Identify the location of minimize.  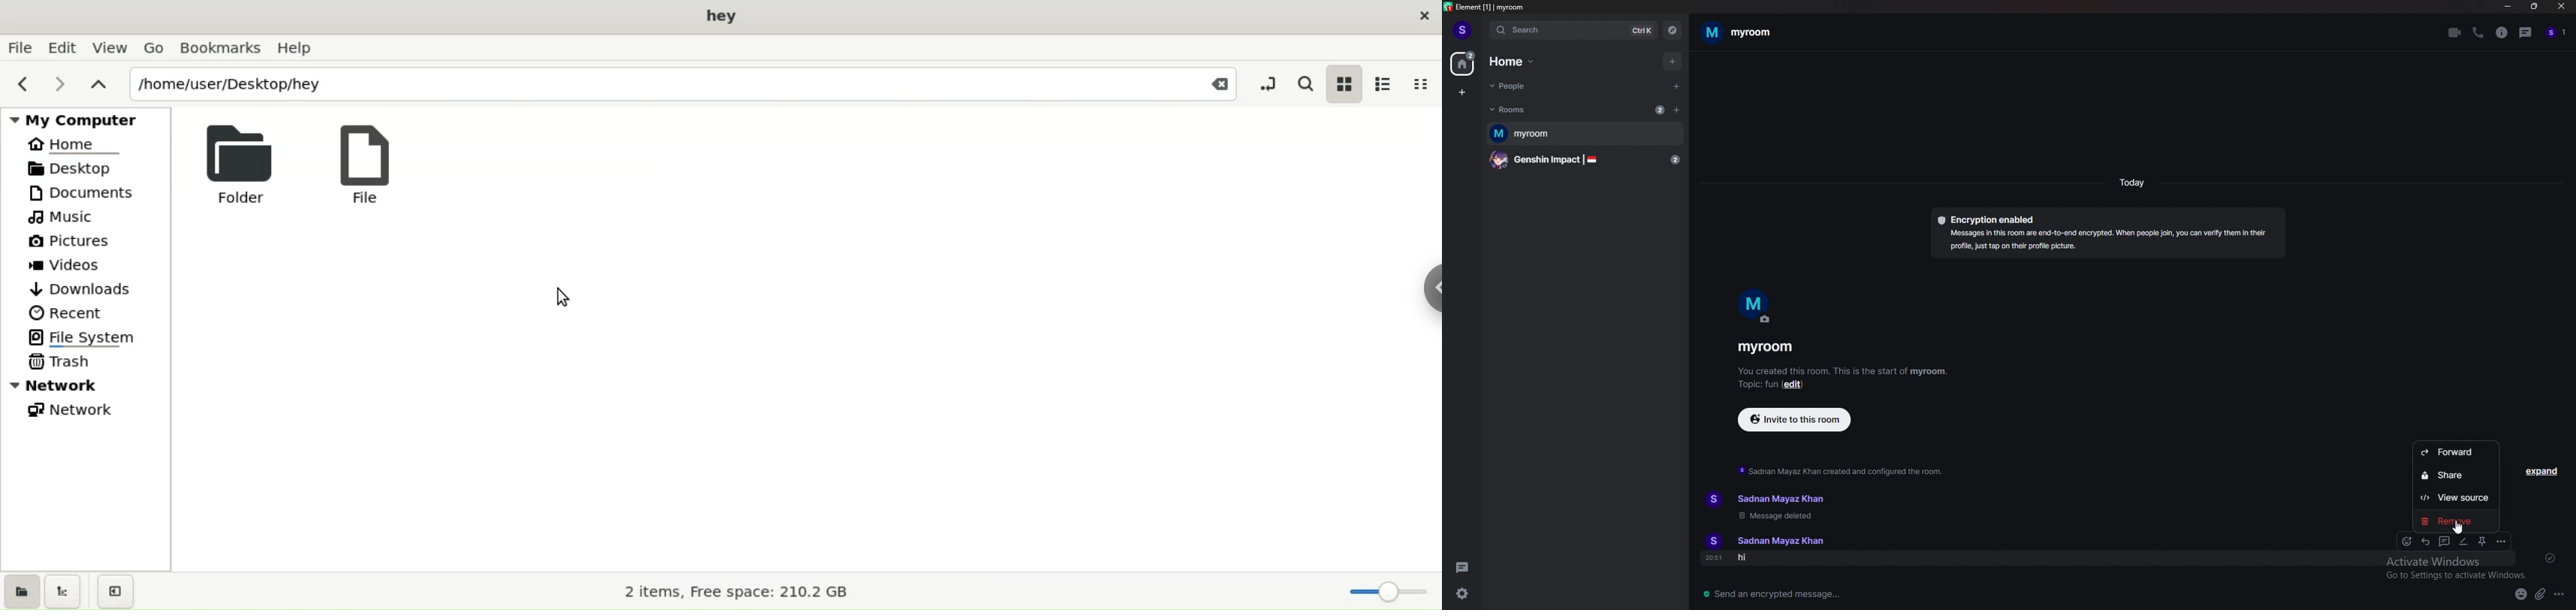
(2507, 7).